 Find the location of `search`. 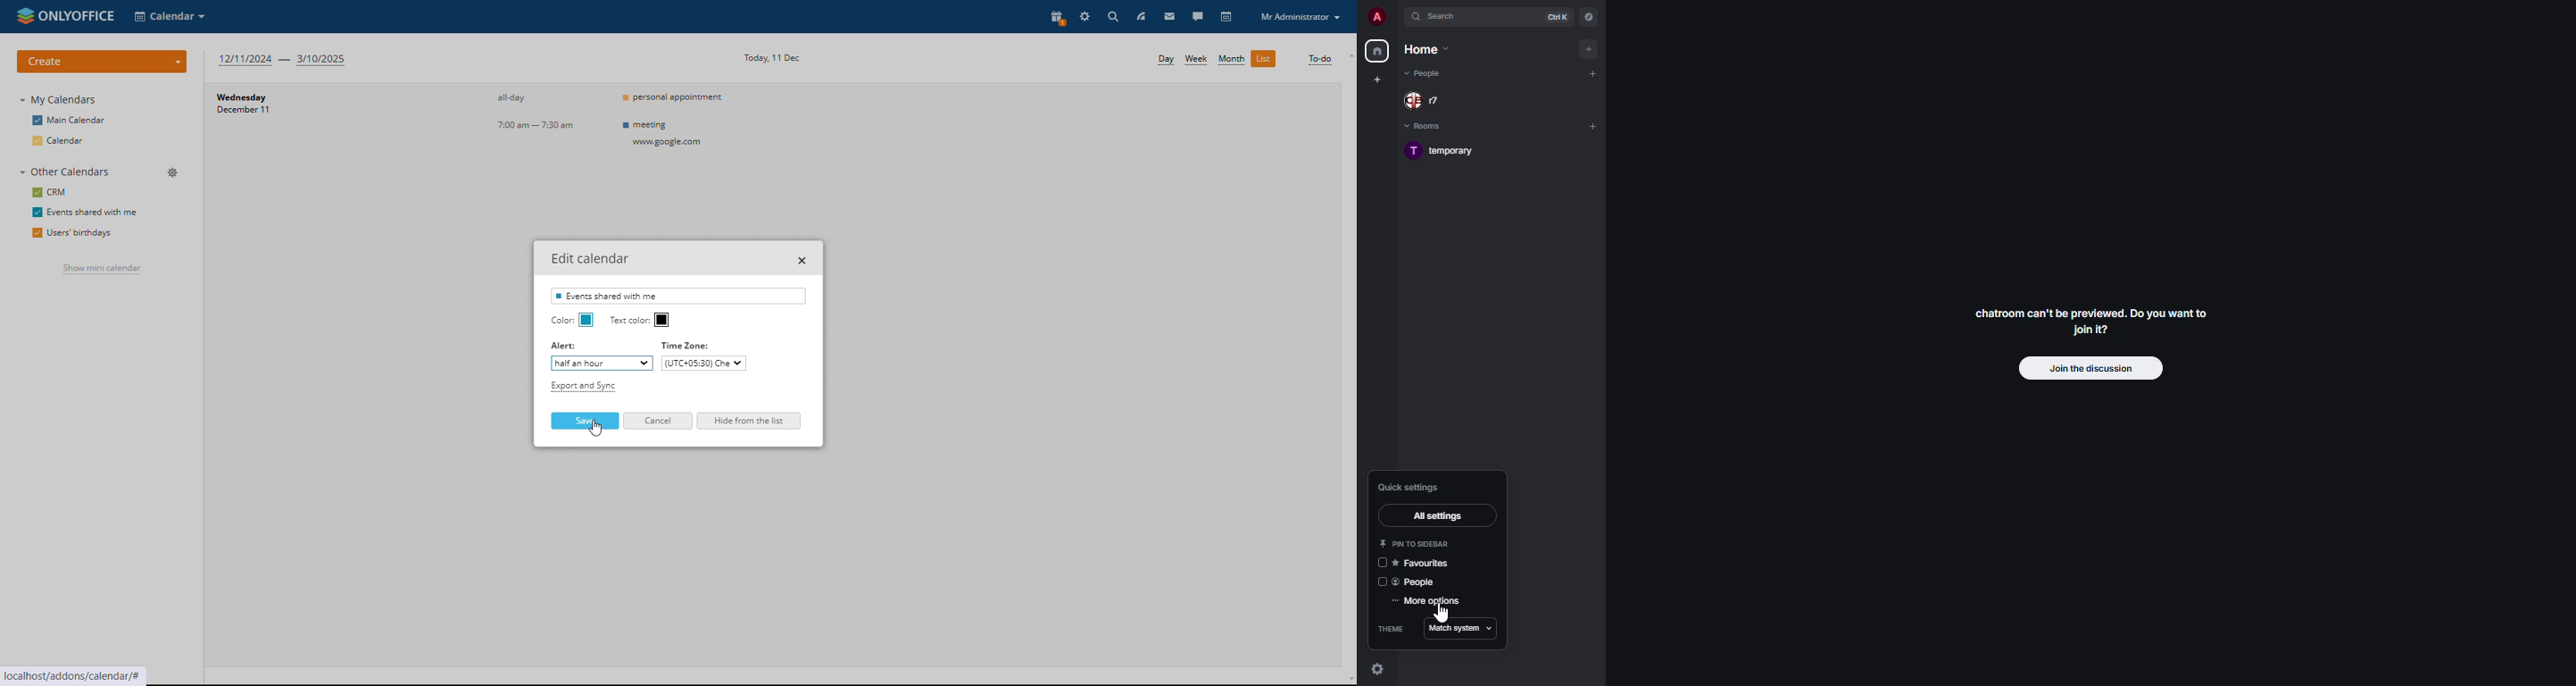

search is located at coordinates (1449, 16).